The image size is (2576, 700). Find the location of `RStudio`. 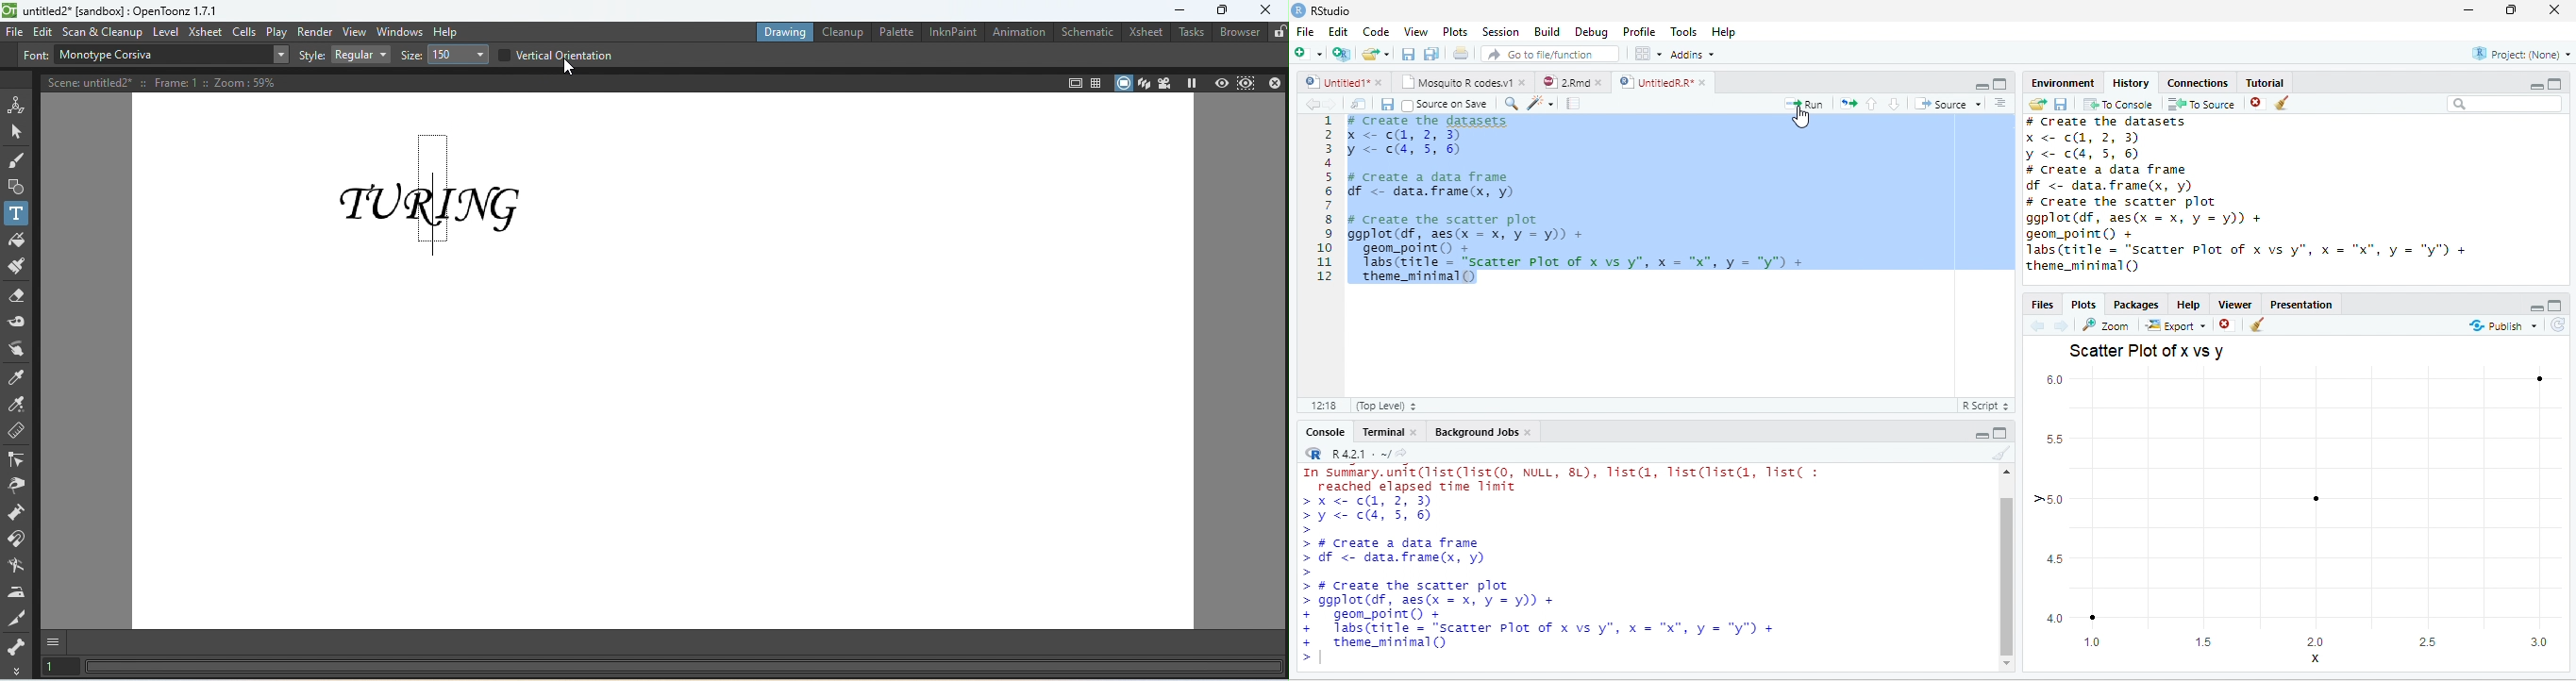

RStudio is located at coordinates (1321, 10).